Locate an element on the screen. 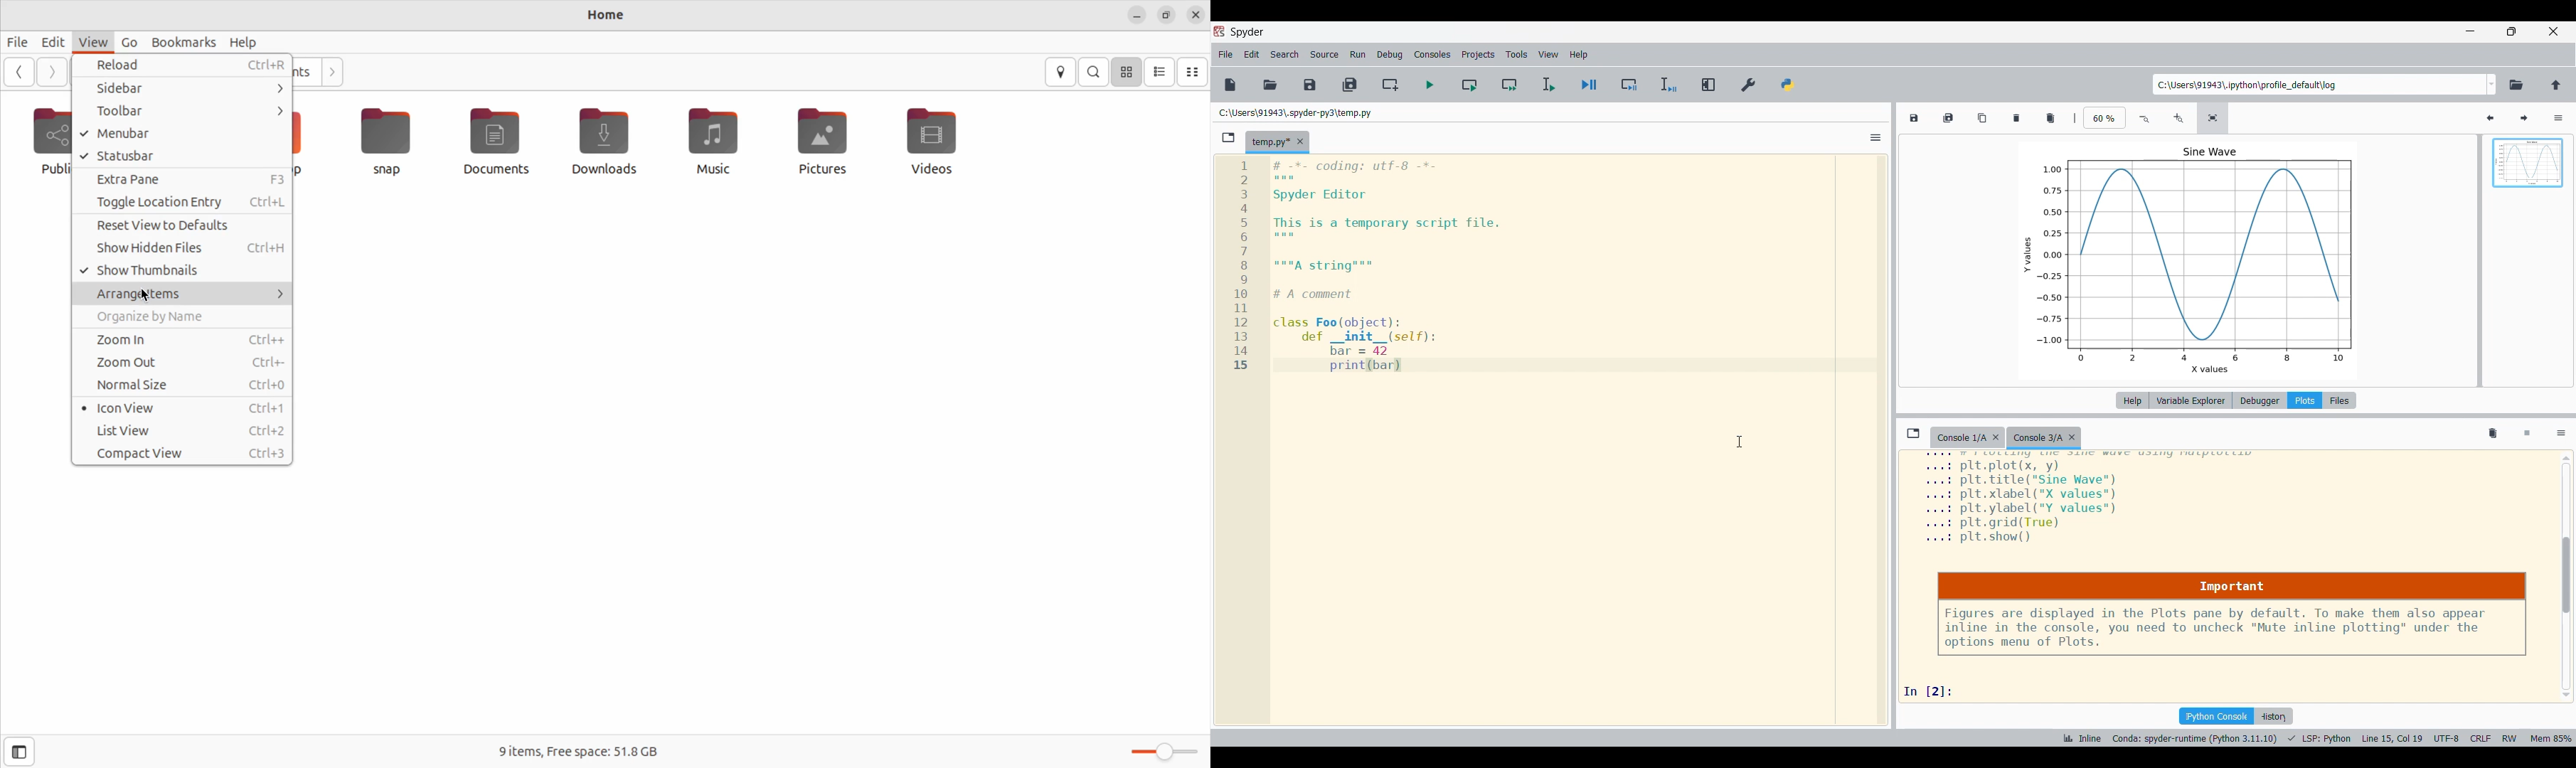 This screenshot has width=2576, height=784. documents is located at coordinates (498, 144).